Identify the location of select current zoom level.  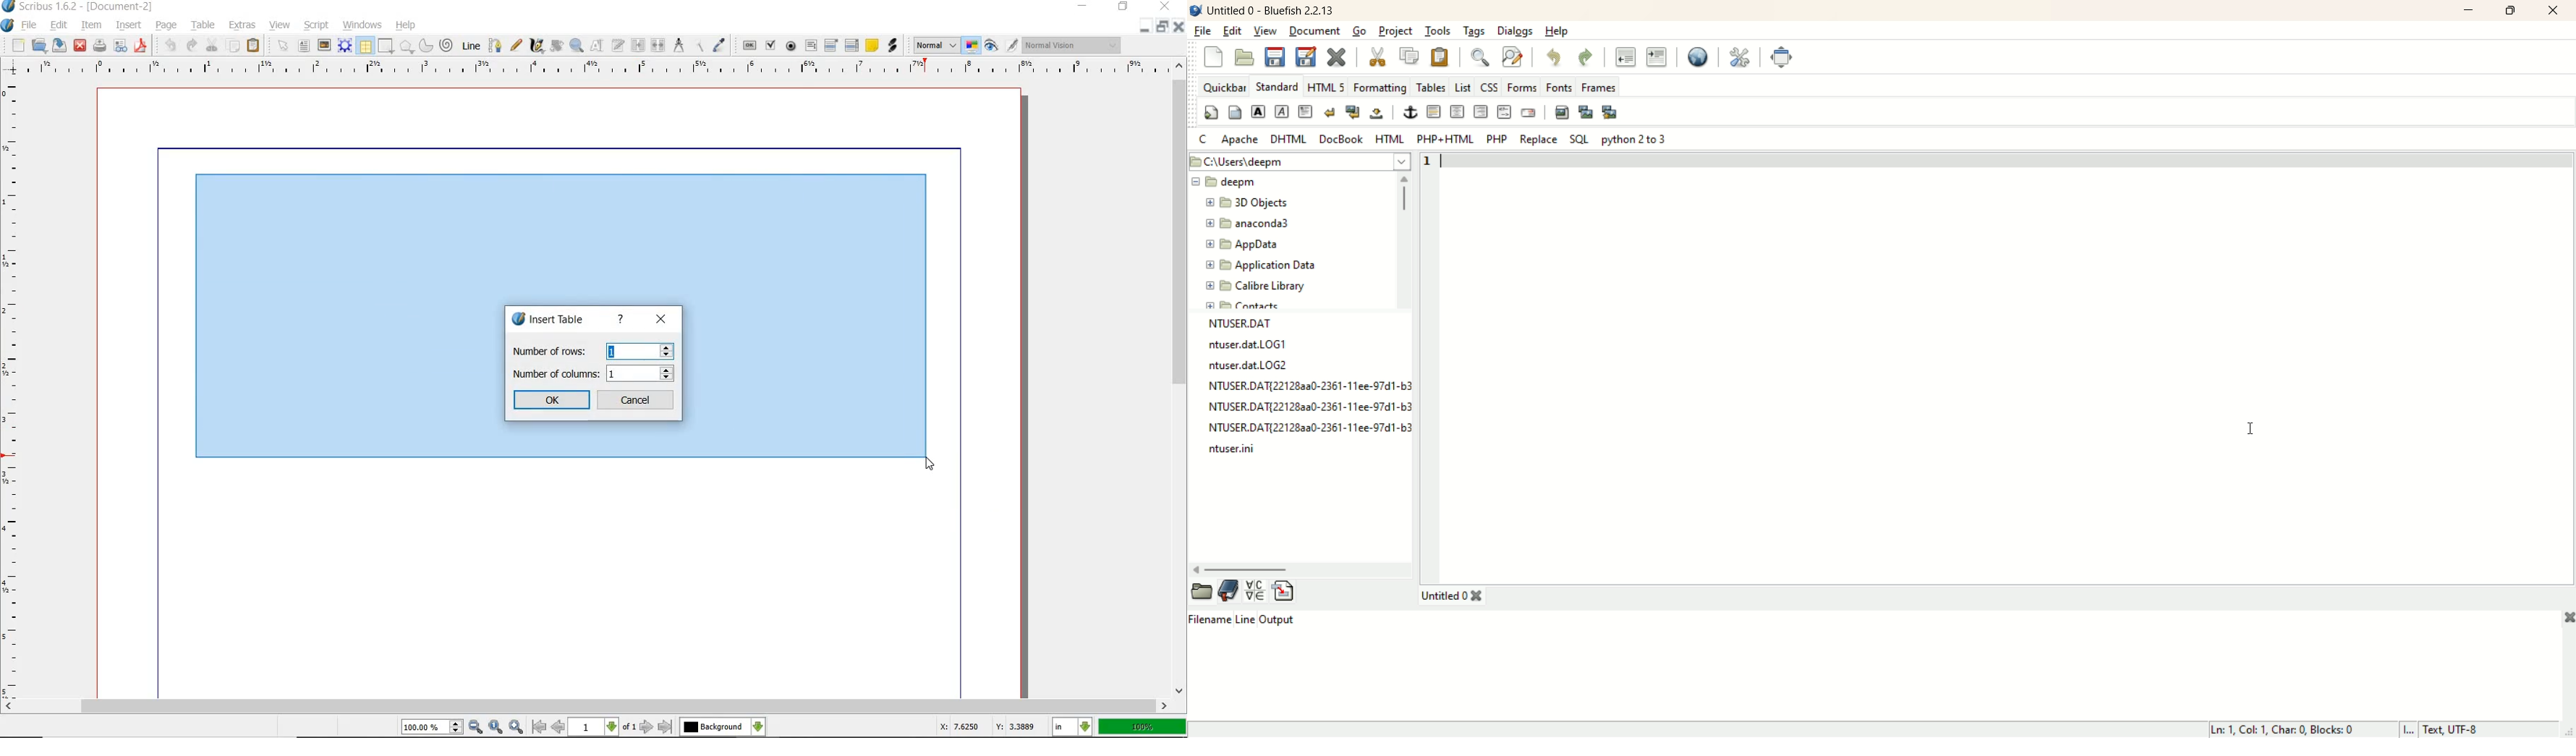
(432, 727).